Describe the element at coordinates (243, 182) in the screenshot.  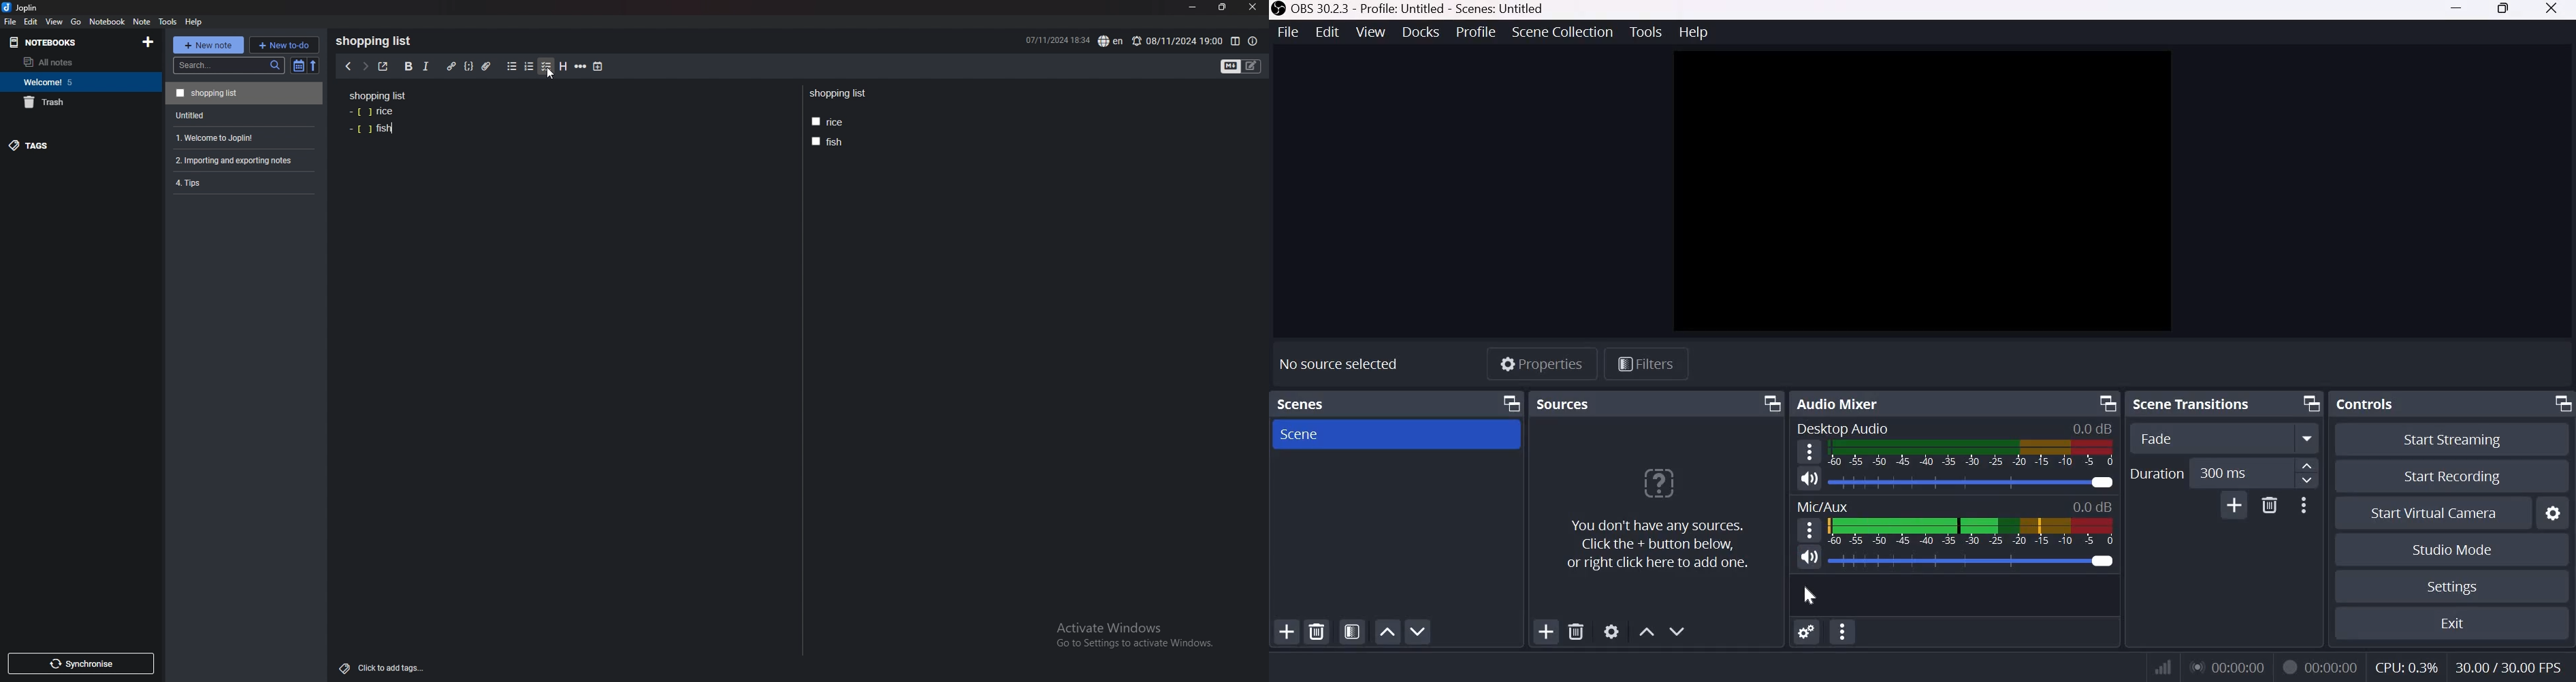
I see `4.Tips.` at that location.